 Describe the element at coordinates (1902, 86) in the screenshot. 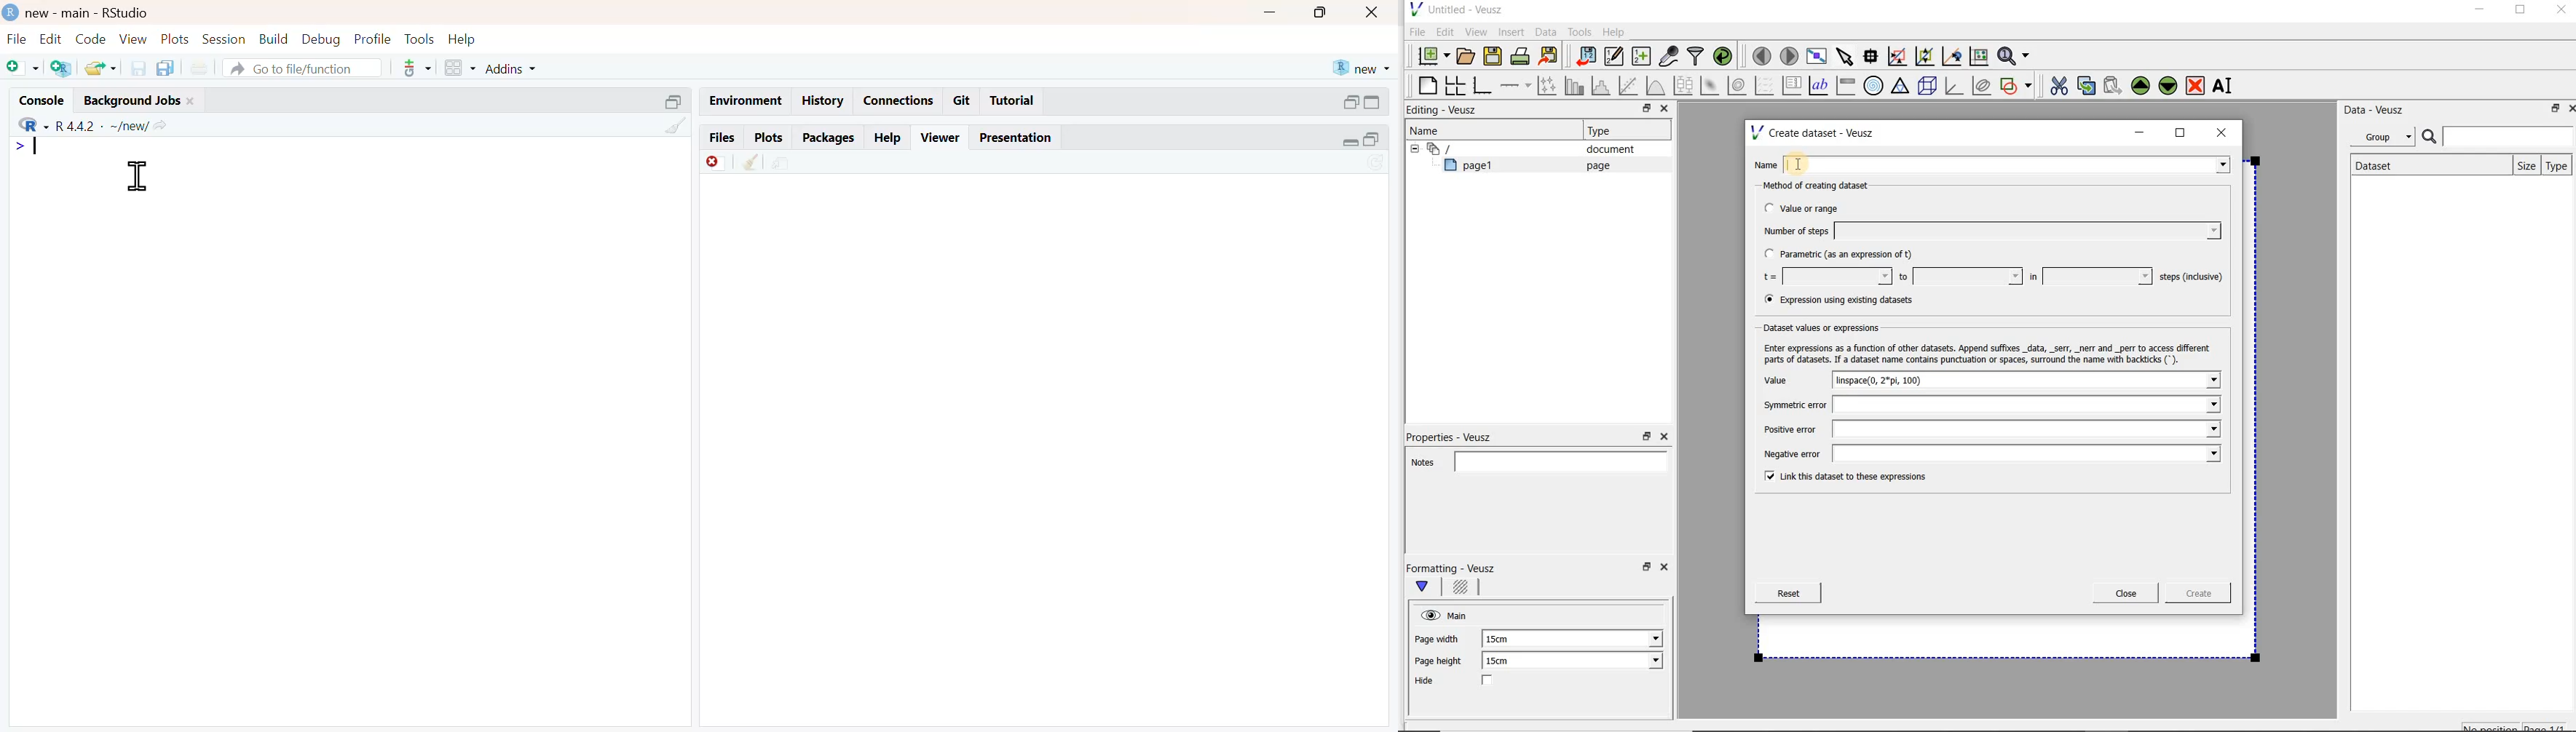

I see `ternary graph` at that location.